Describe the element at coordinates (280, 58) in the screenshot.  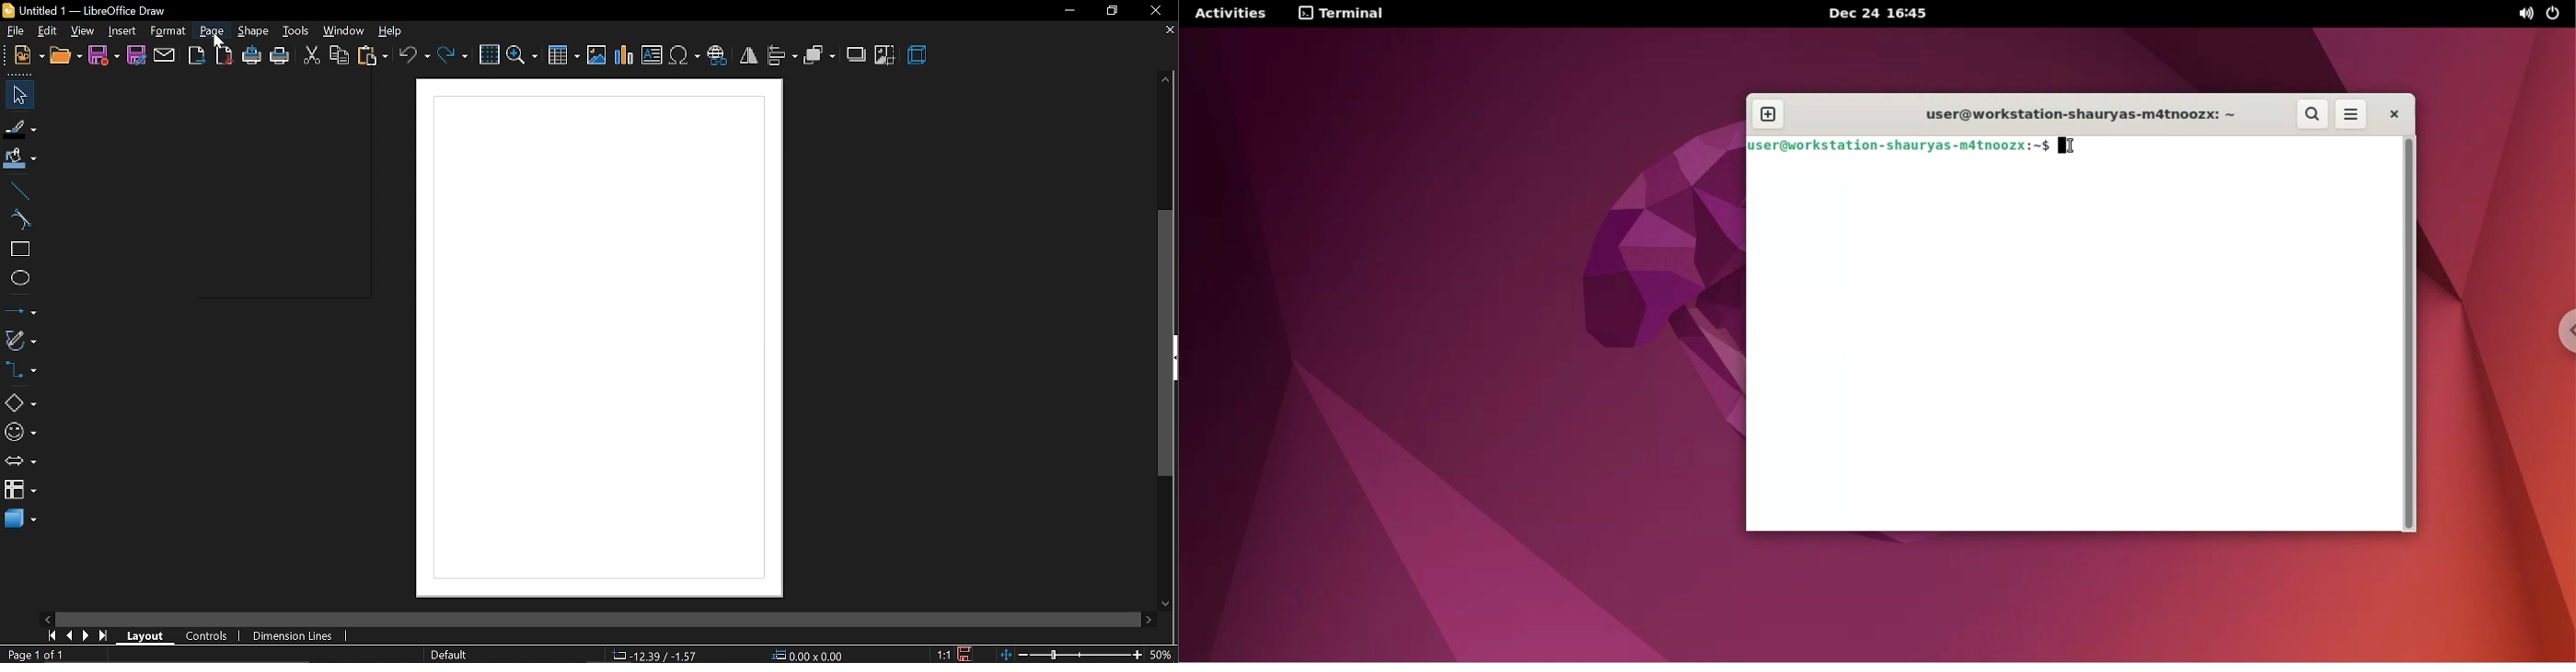
I see `print` at that location.